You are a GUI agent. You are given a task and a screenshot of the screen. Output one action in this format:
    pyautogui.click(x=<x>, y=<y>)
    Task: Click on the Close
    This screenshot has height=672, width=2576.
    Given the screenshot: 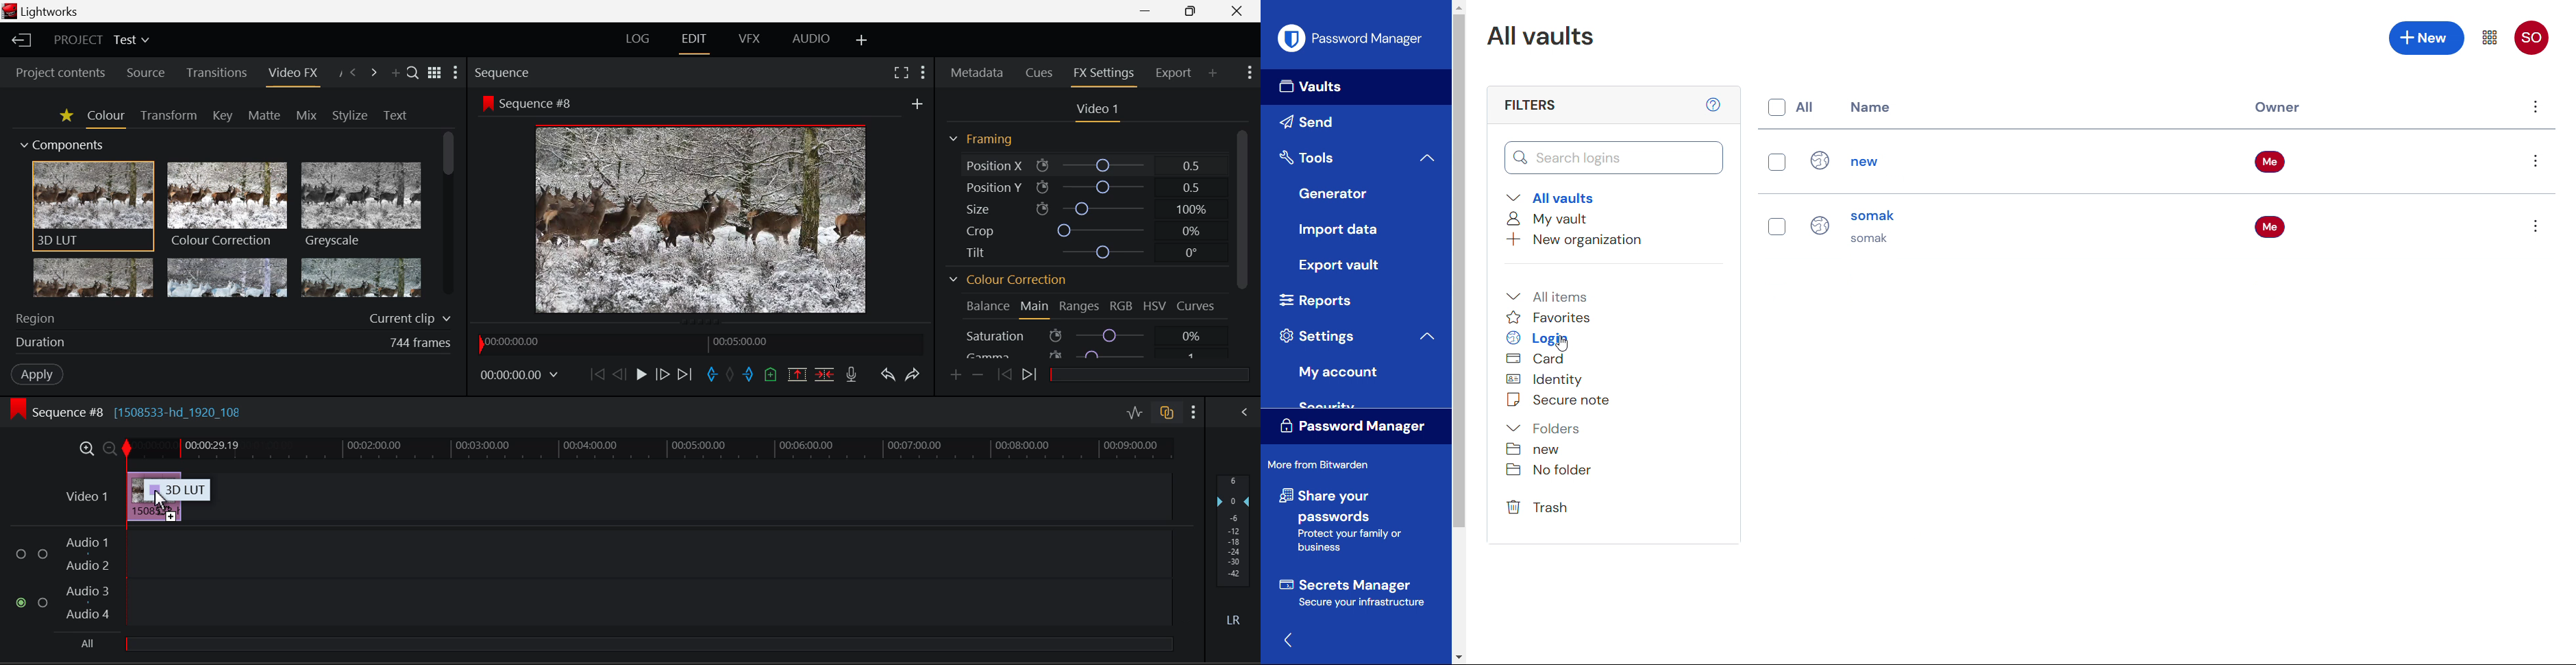 What is the action you would take?
    pyautogui.click(x=1242, y=11)
    